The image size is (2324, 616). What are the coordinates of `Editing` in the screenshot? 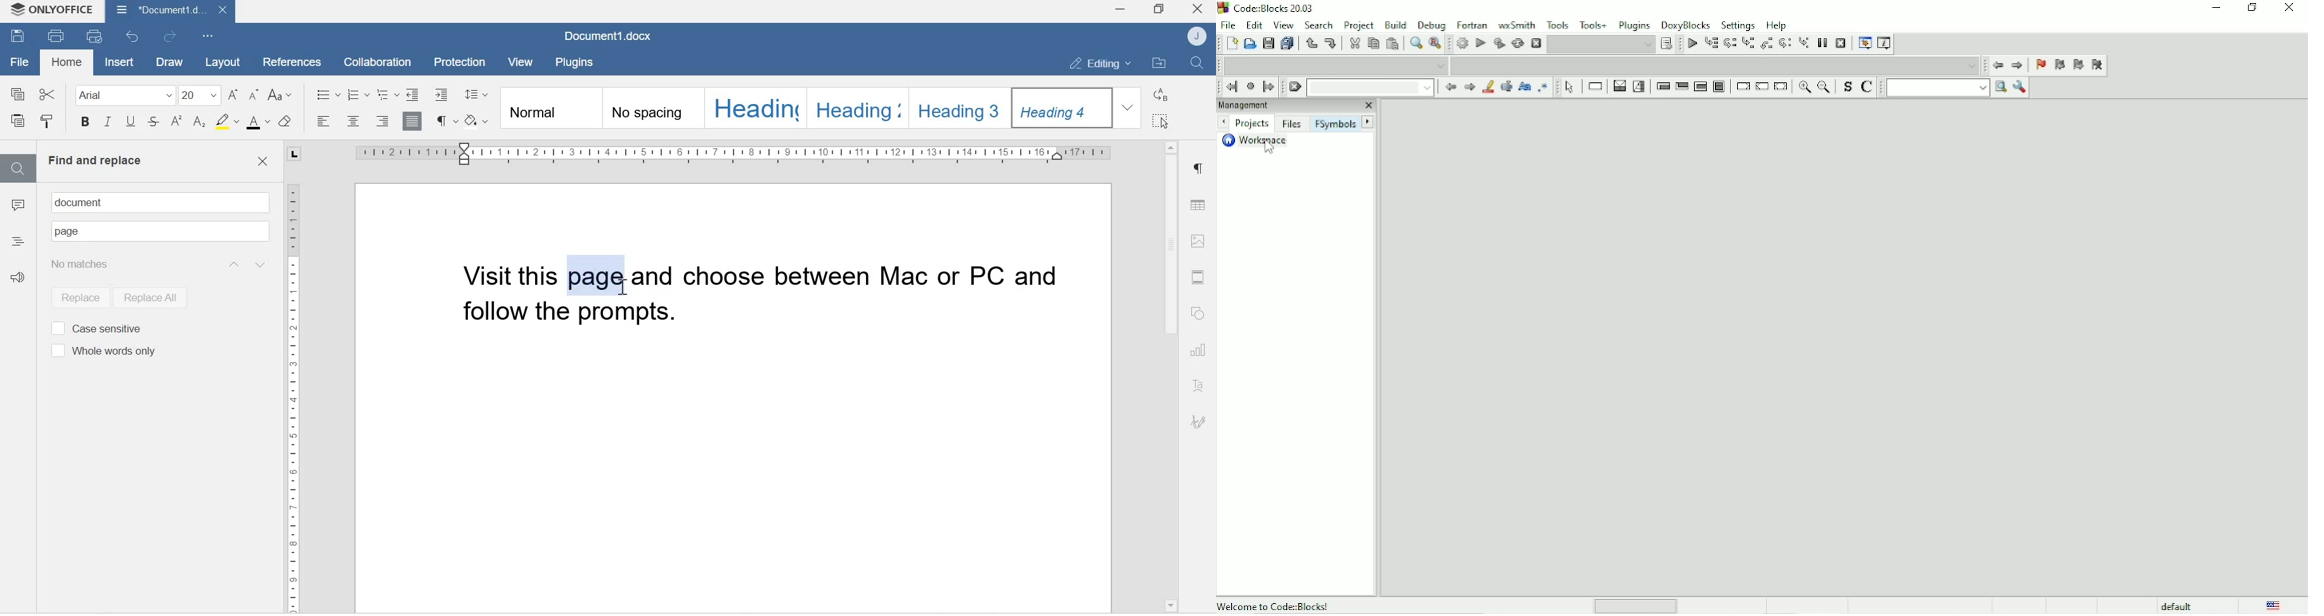 It's located at (1094, 63).